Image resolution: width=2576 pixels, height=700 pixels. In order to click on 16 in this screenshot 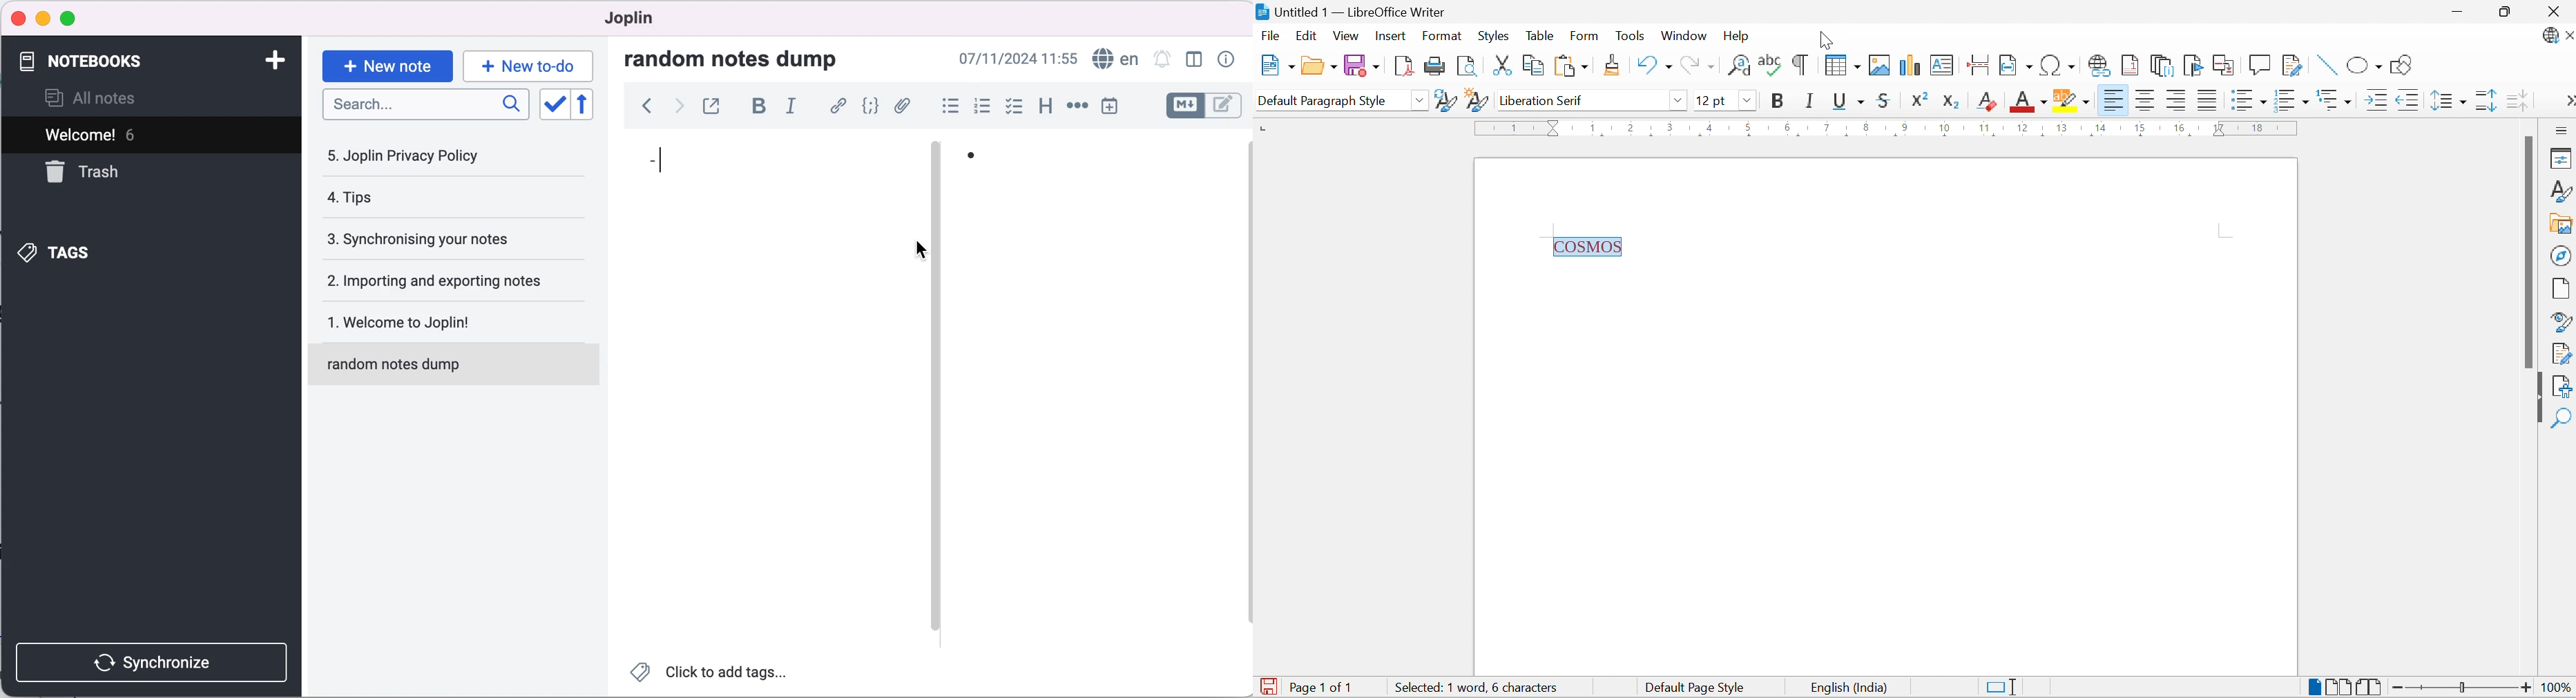, I will do `click(2178, 129)`.